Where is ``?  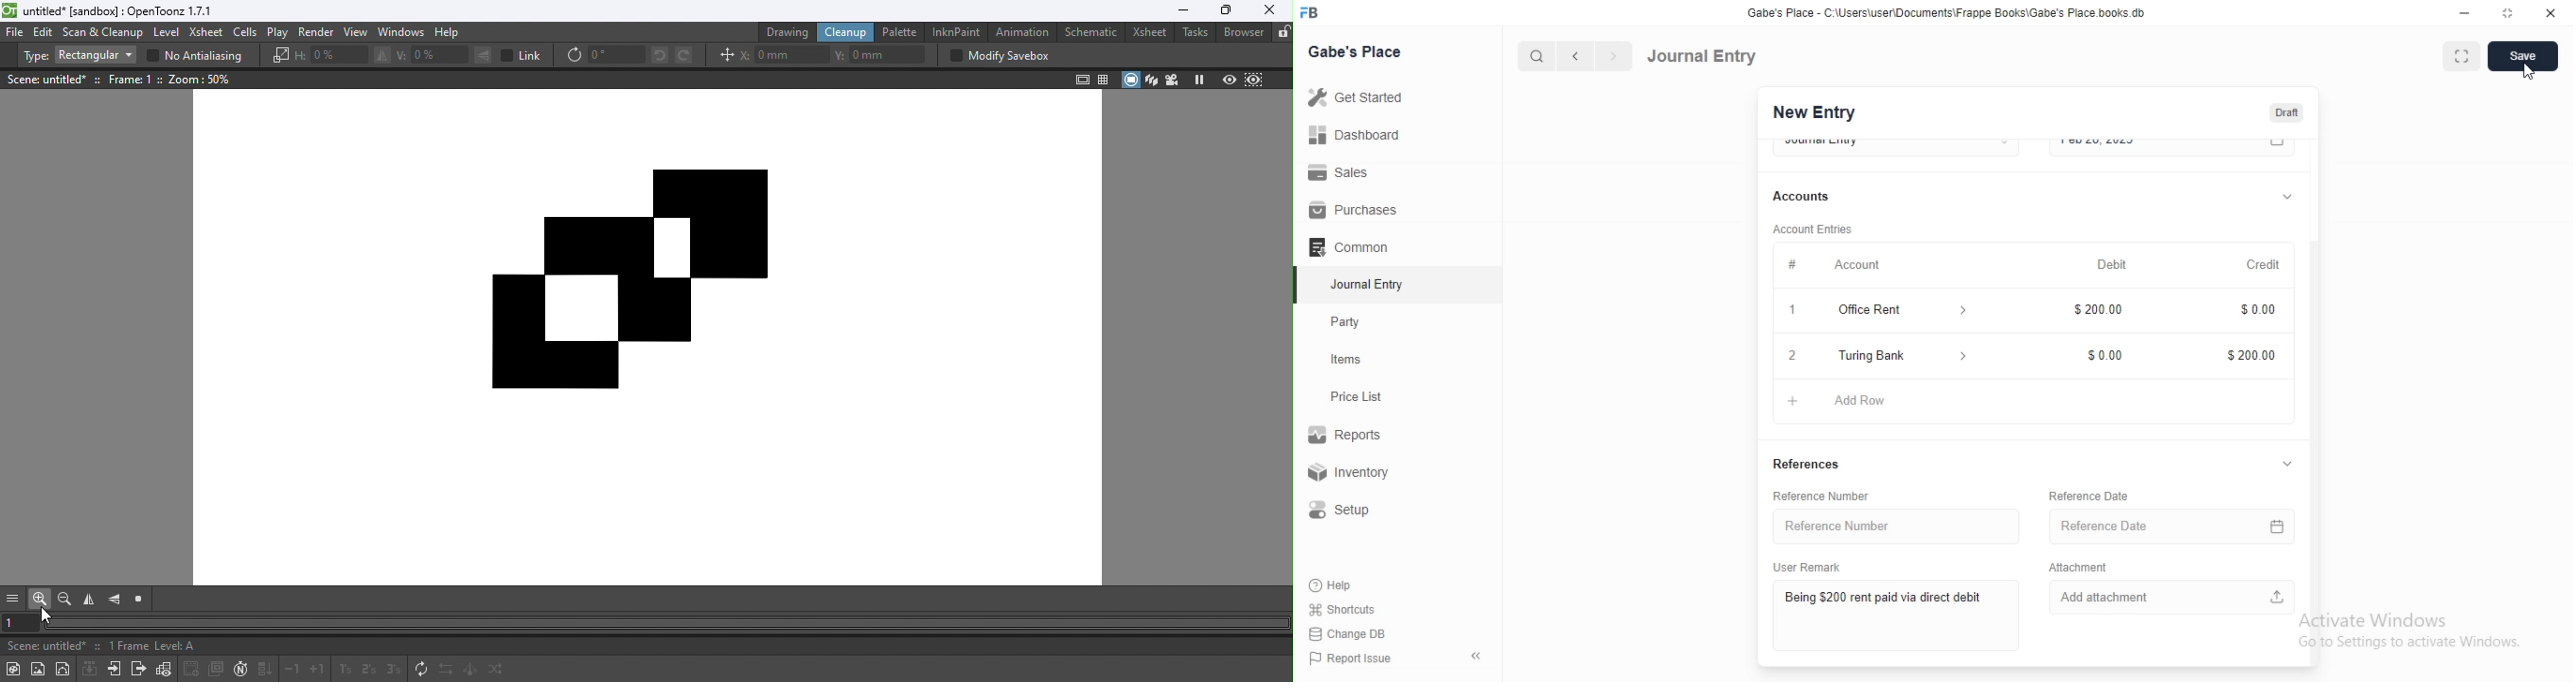  is located at coordinates (2252, 309).